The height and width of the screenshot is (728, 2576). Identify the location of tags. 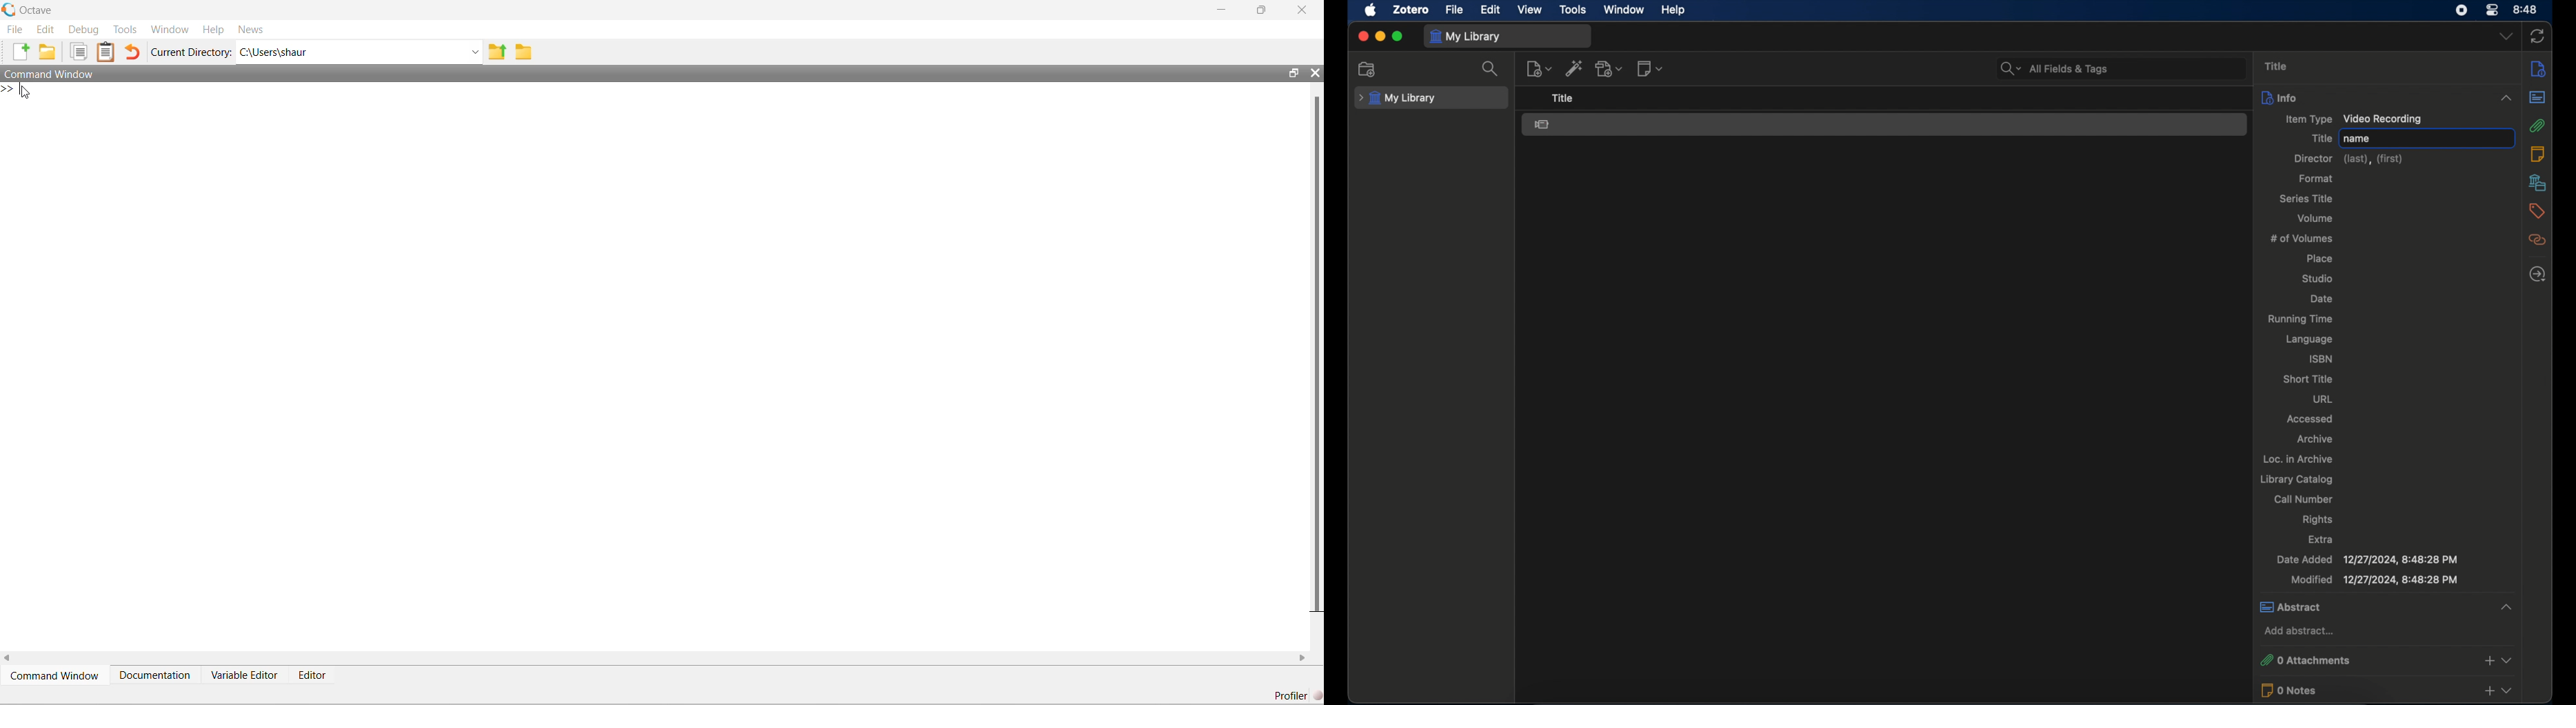
(2537, 211).